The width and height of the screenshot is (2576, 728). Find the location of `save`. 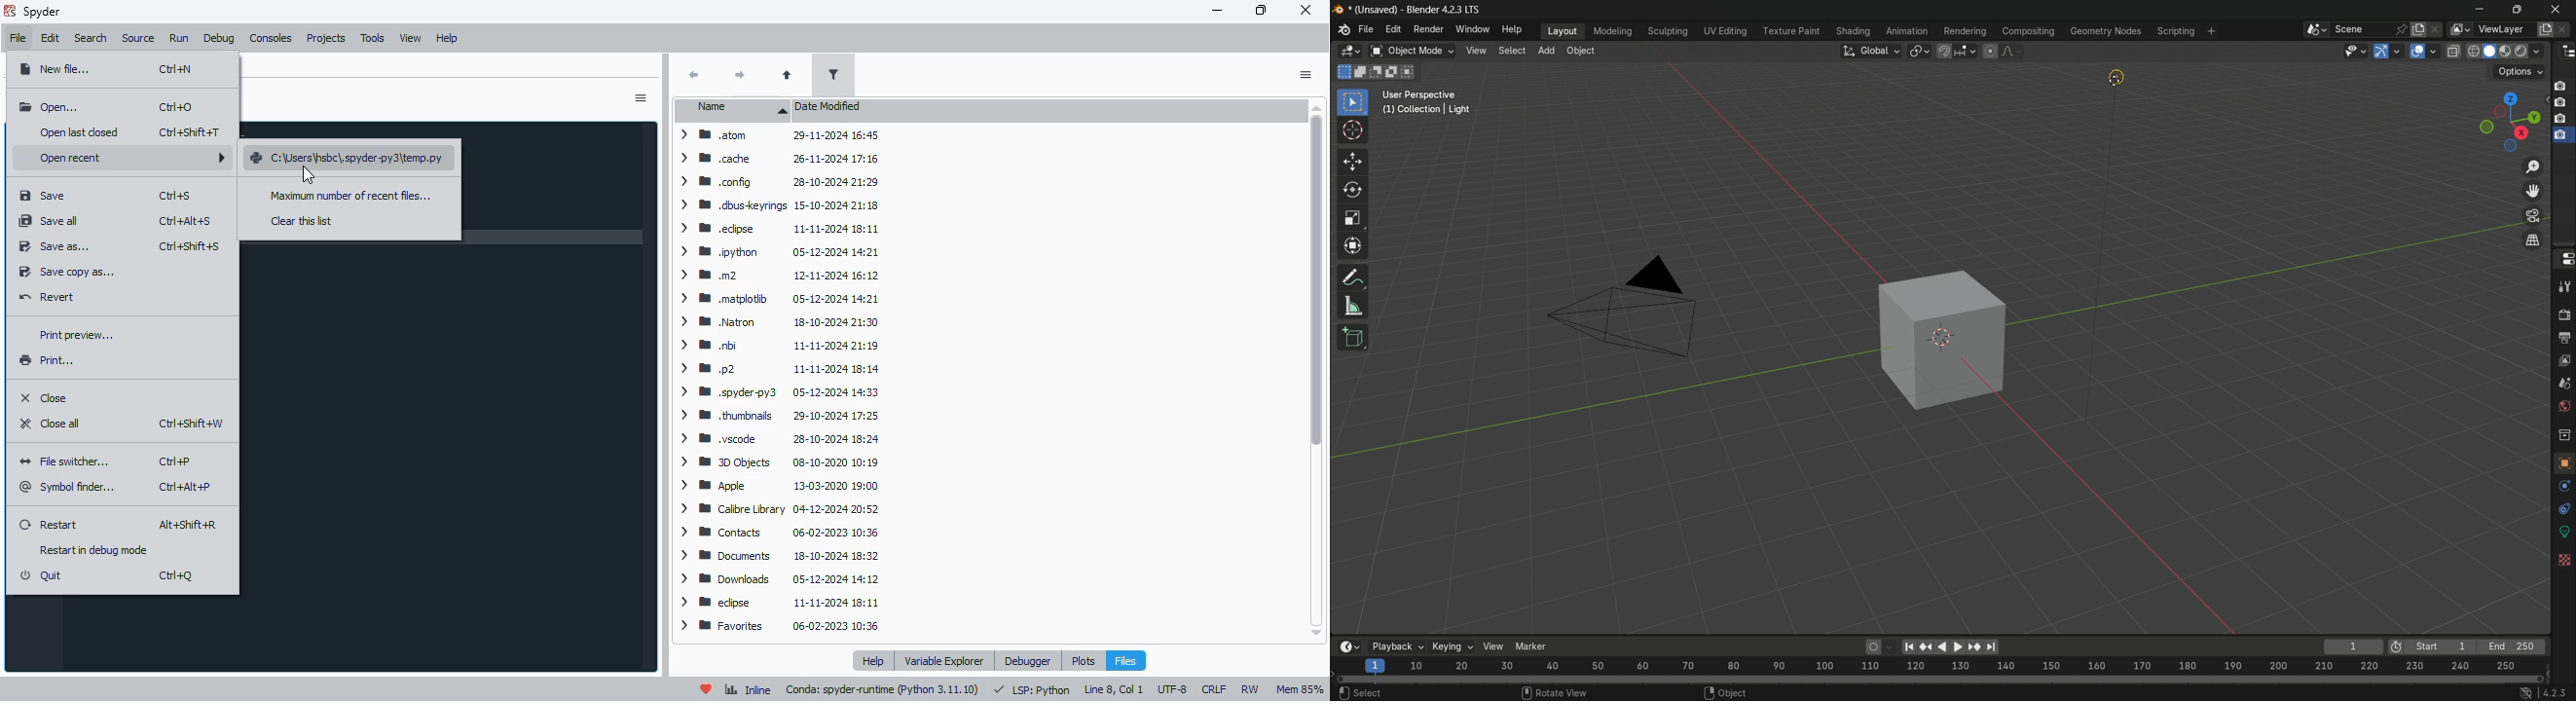

save is located at coordinates (43, 196).